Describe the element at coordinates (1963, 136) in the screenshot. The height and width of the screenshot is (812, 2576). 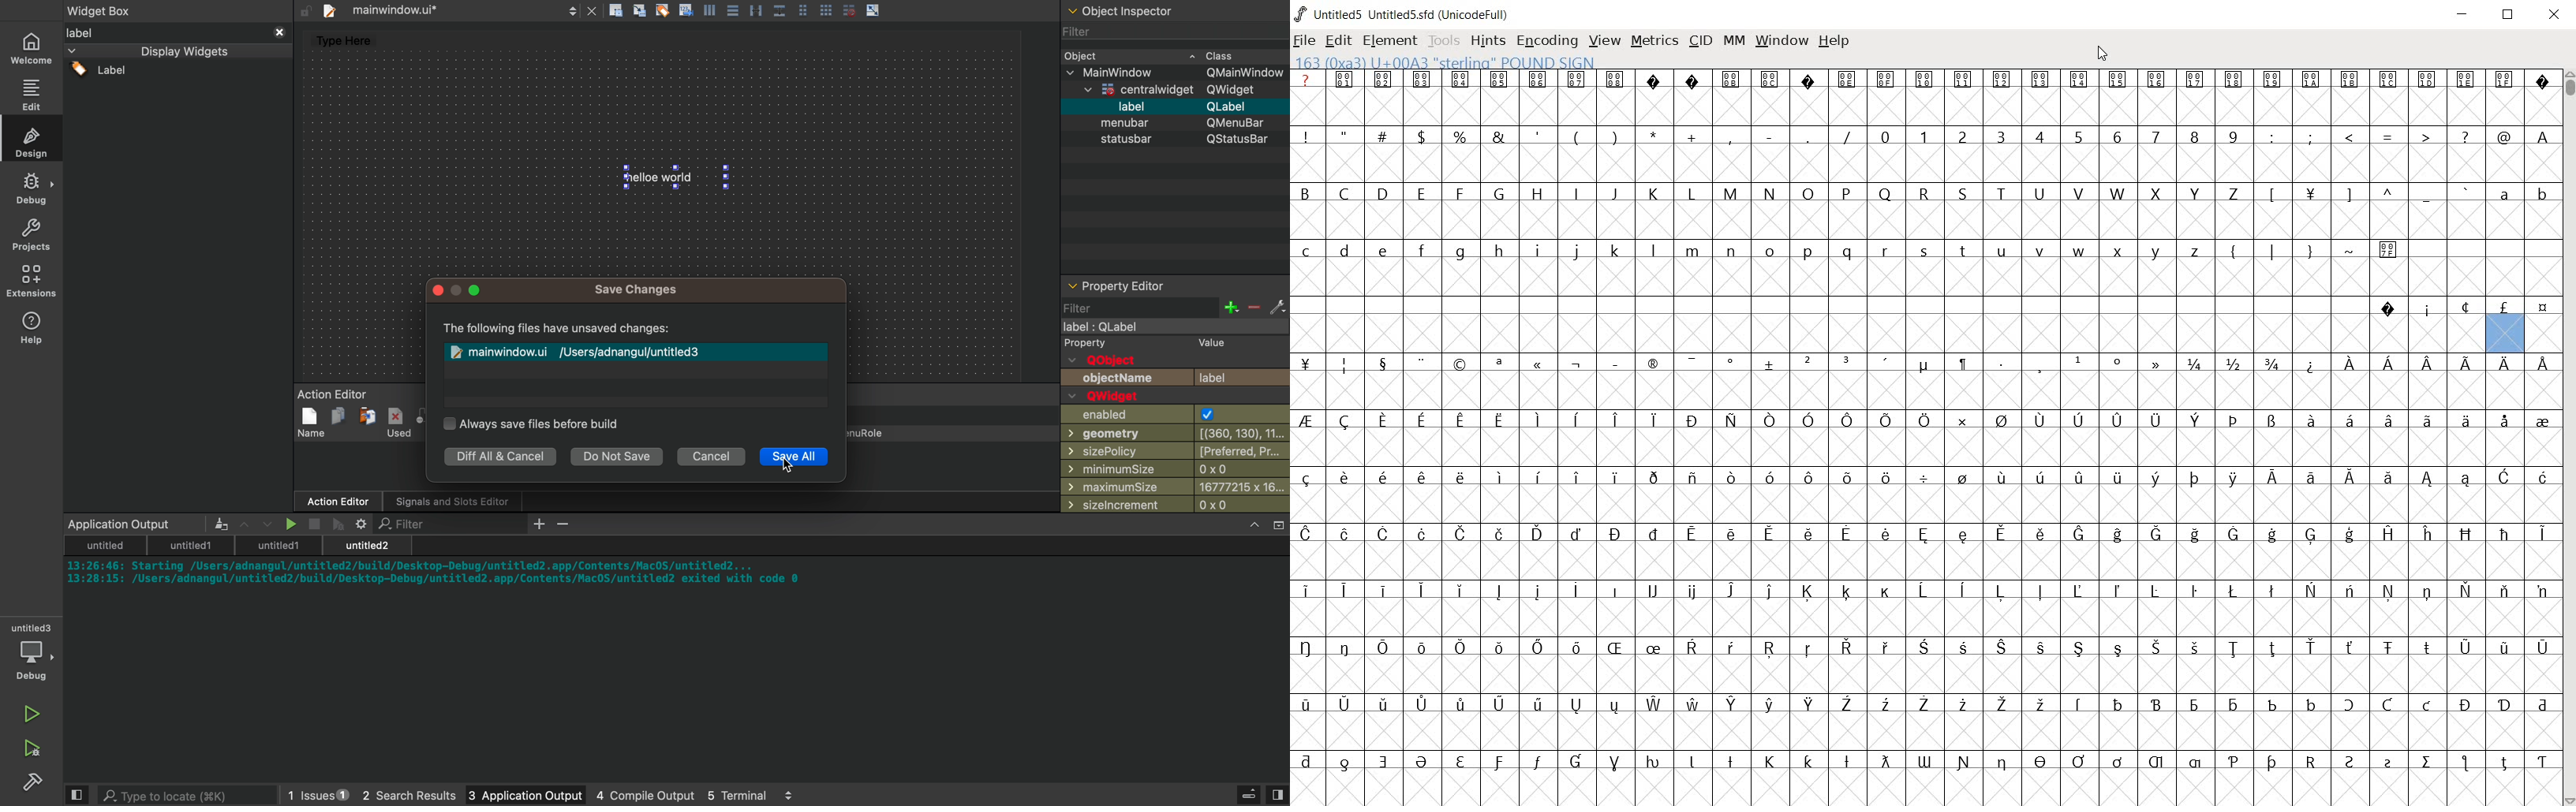
I see `2` at that location.